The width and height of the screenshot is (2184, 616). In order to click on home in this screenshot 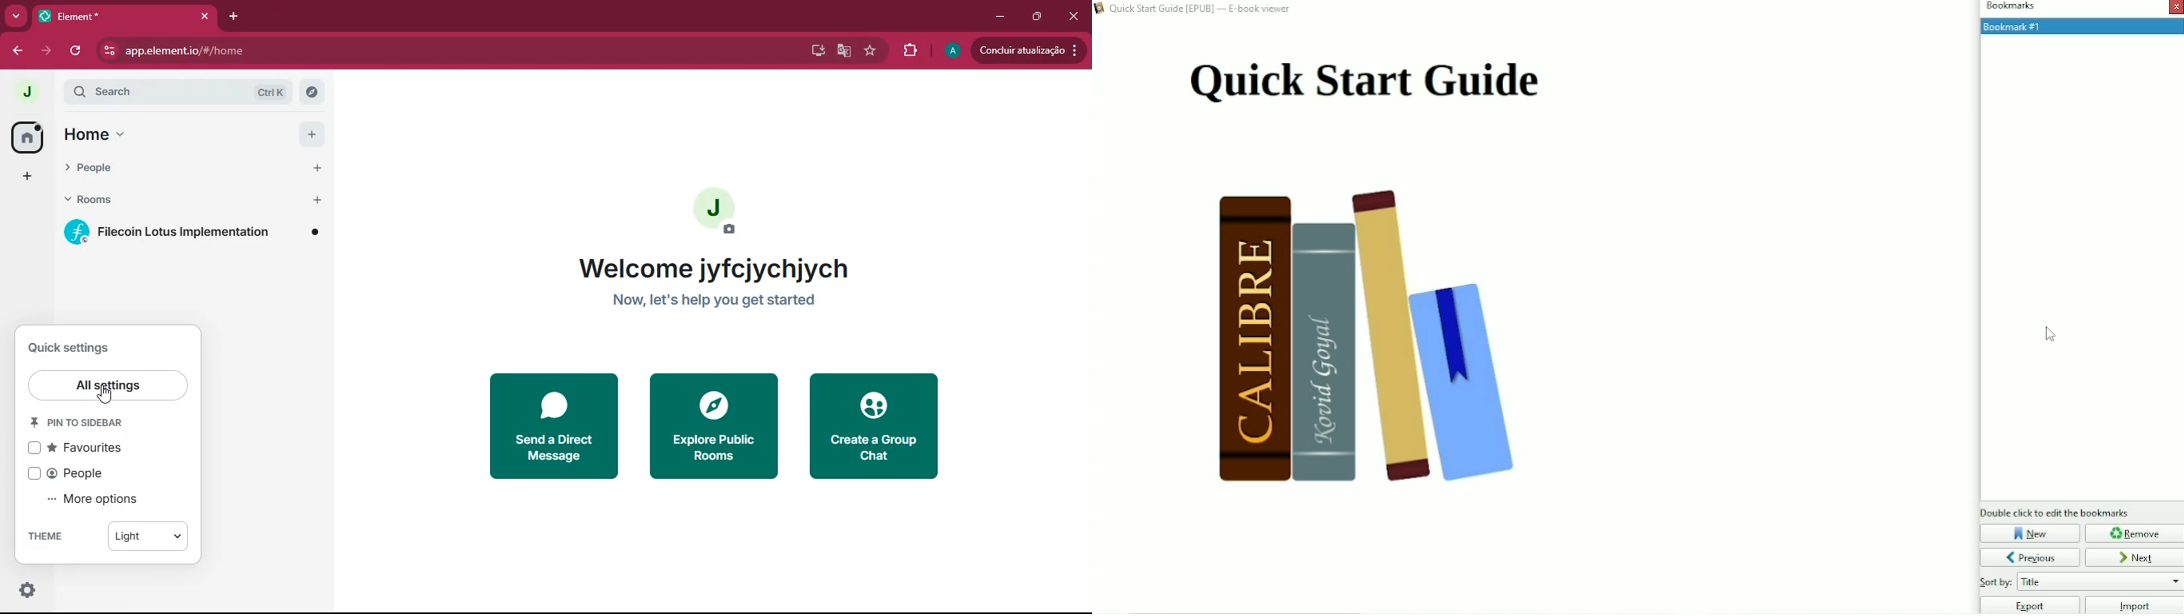, I will do `click(140, 135)`.